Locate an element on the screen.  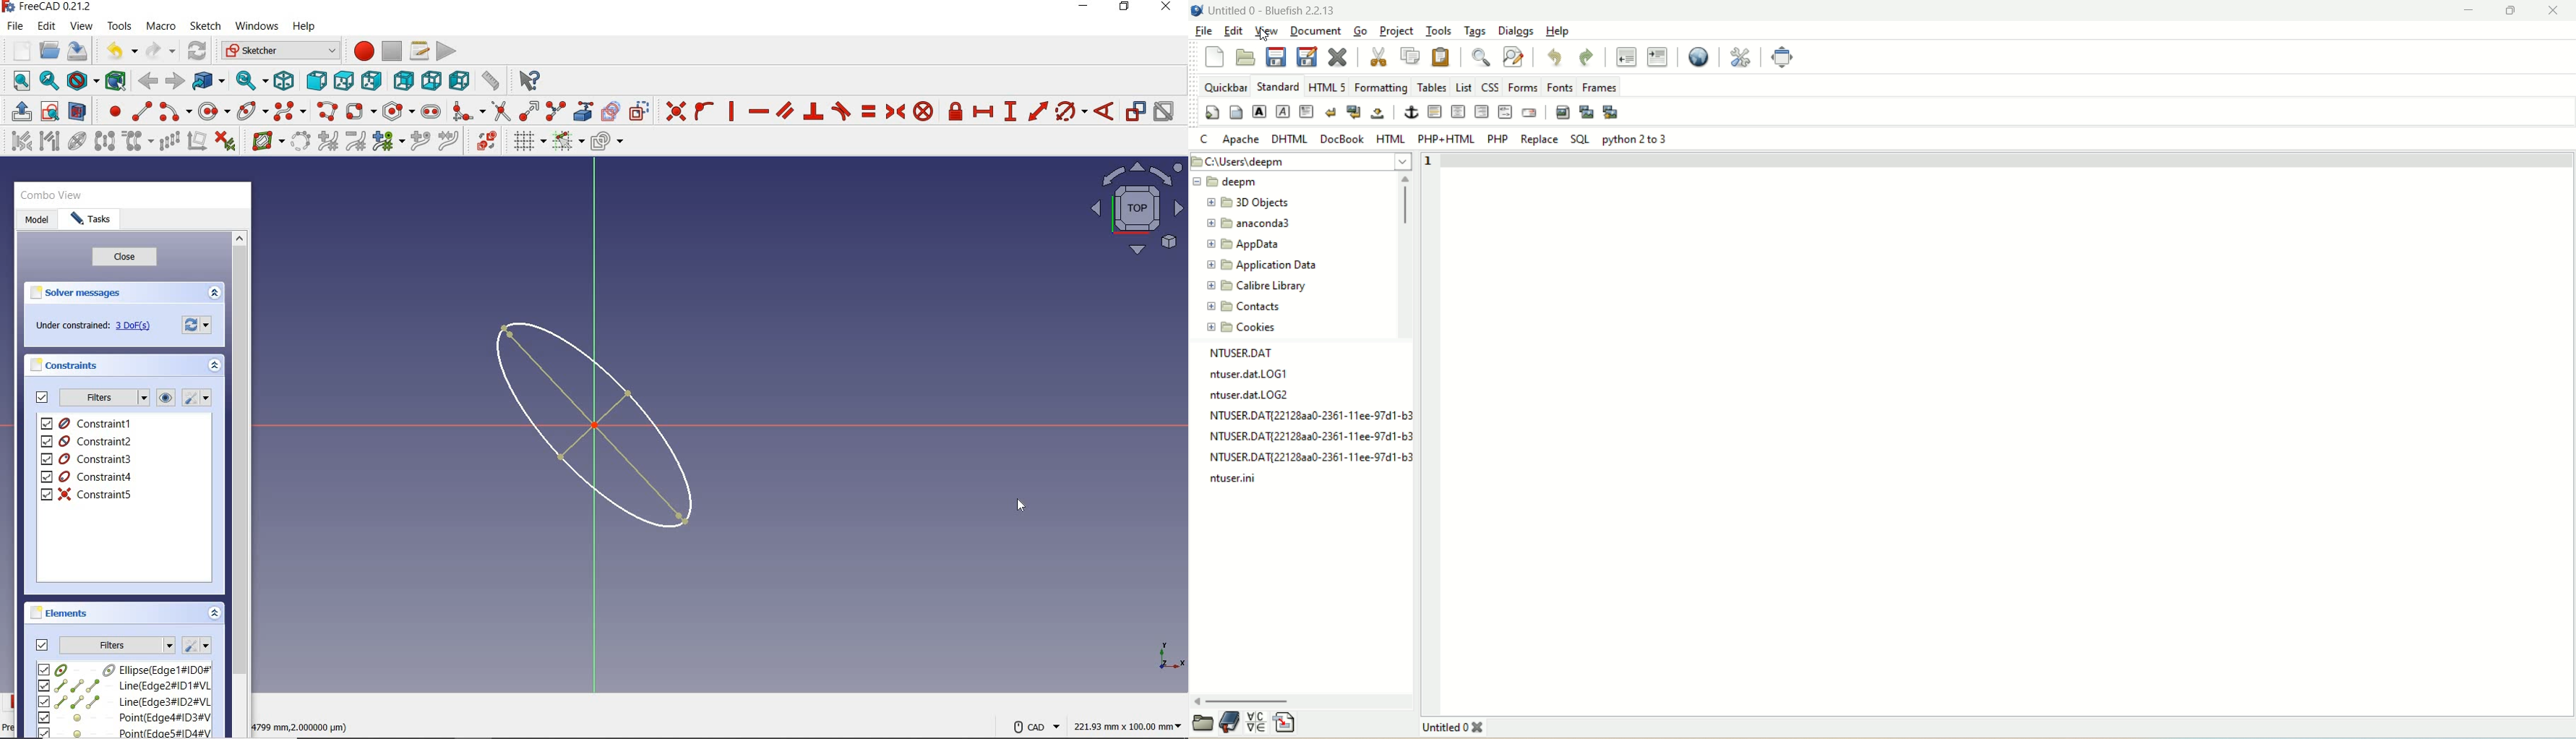
split edge is located at coordinates (556, 110).